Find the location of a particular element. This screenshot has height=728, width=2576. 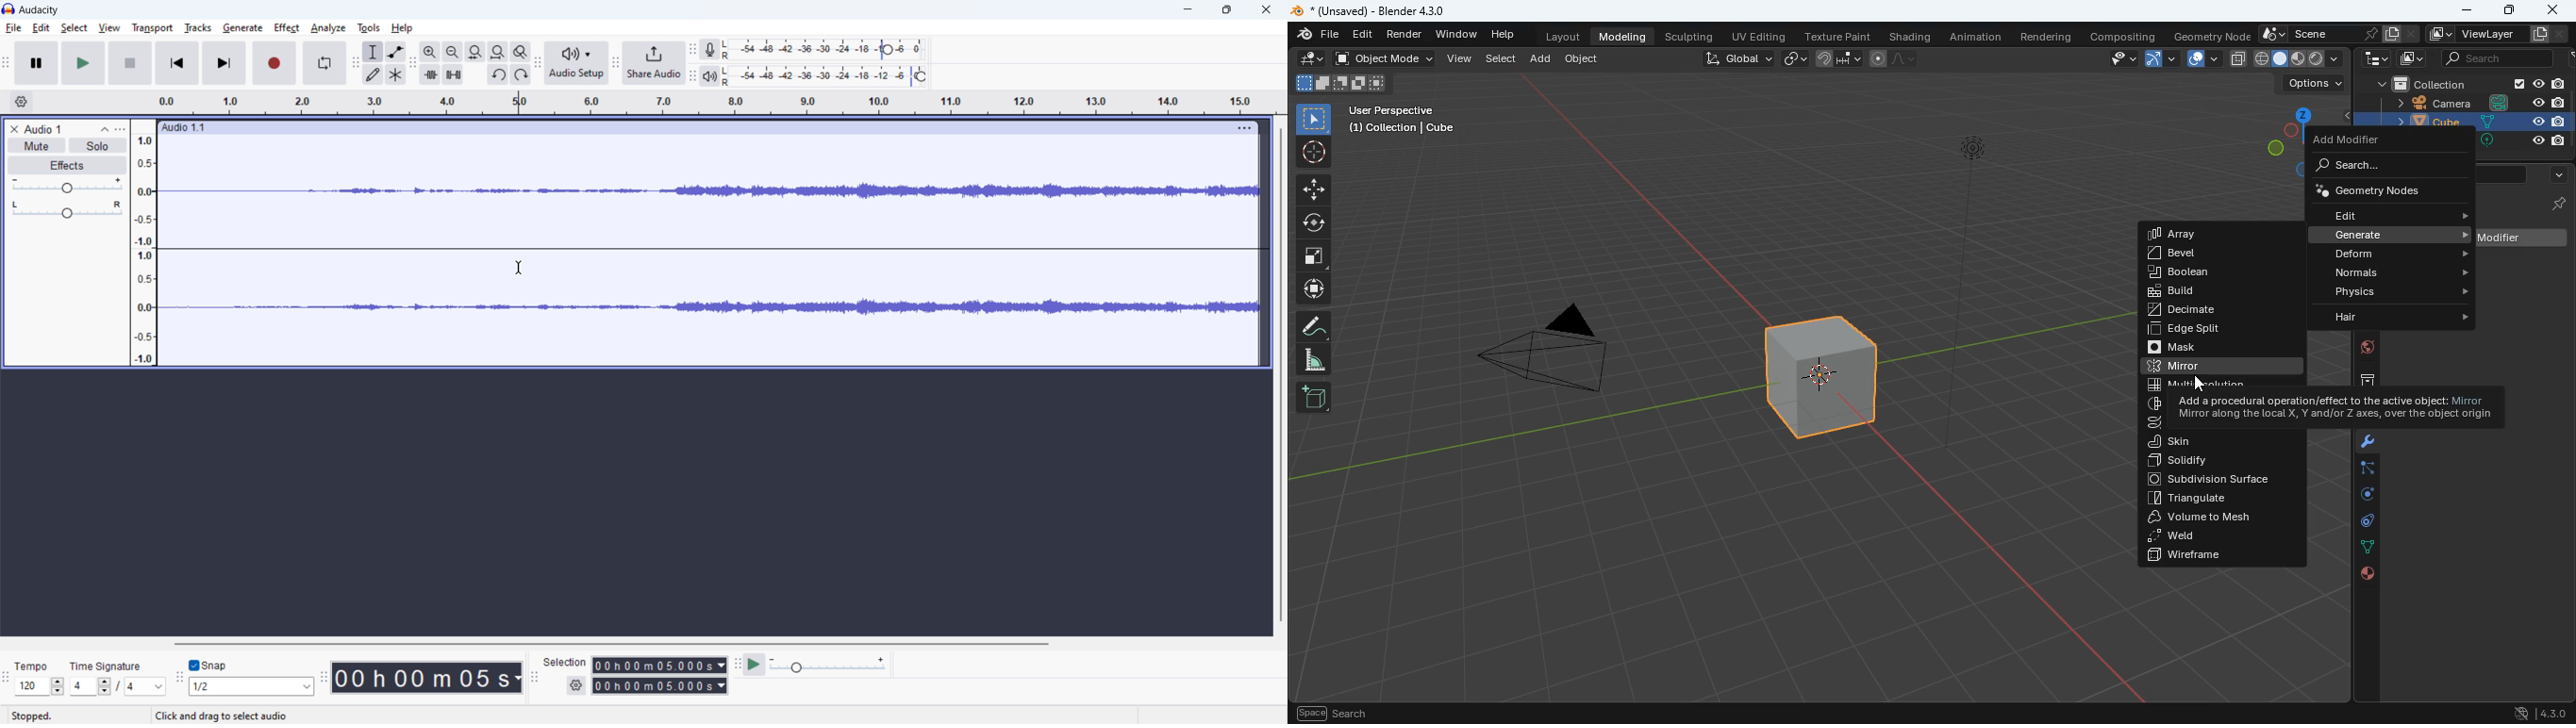

aim is located at coordinates (1312, 156).